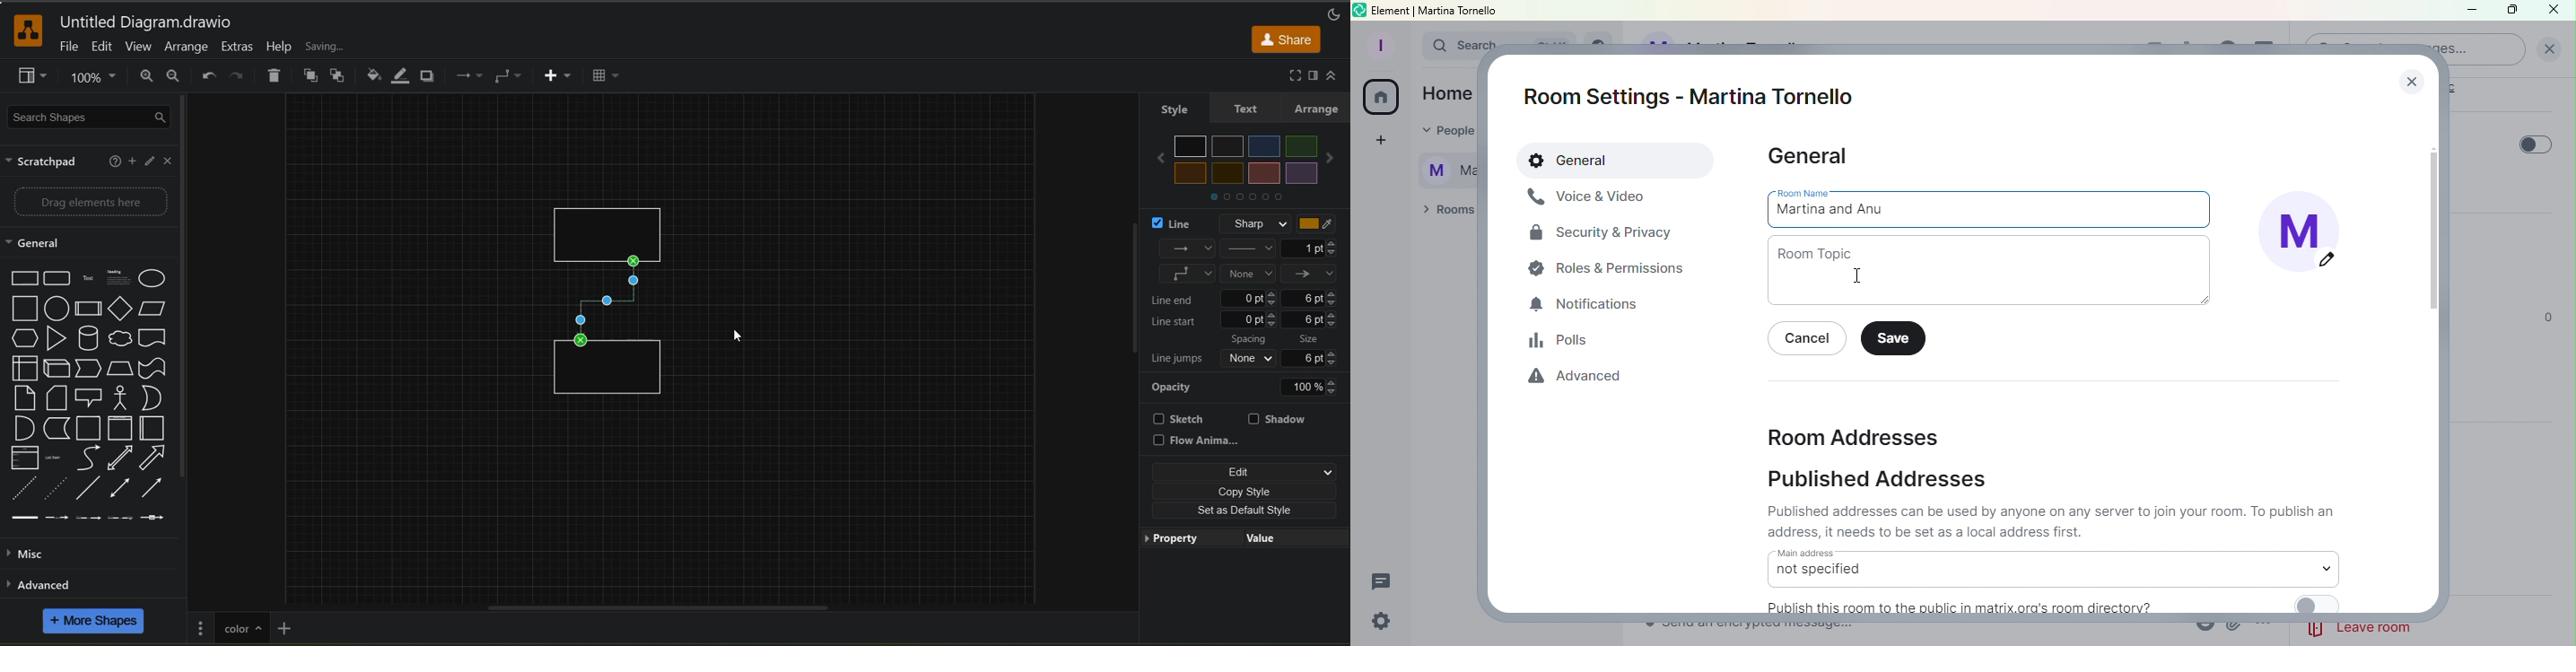 Image resolution: width=2576 pixels, height=672 pixels. I want to click on Profile, so click(1378, 43).